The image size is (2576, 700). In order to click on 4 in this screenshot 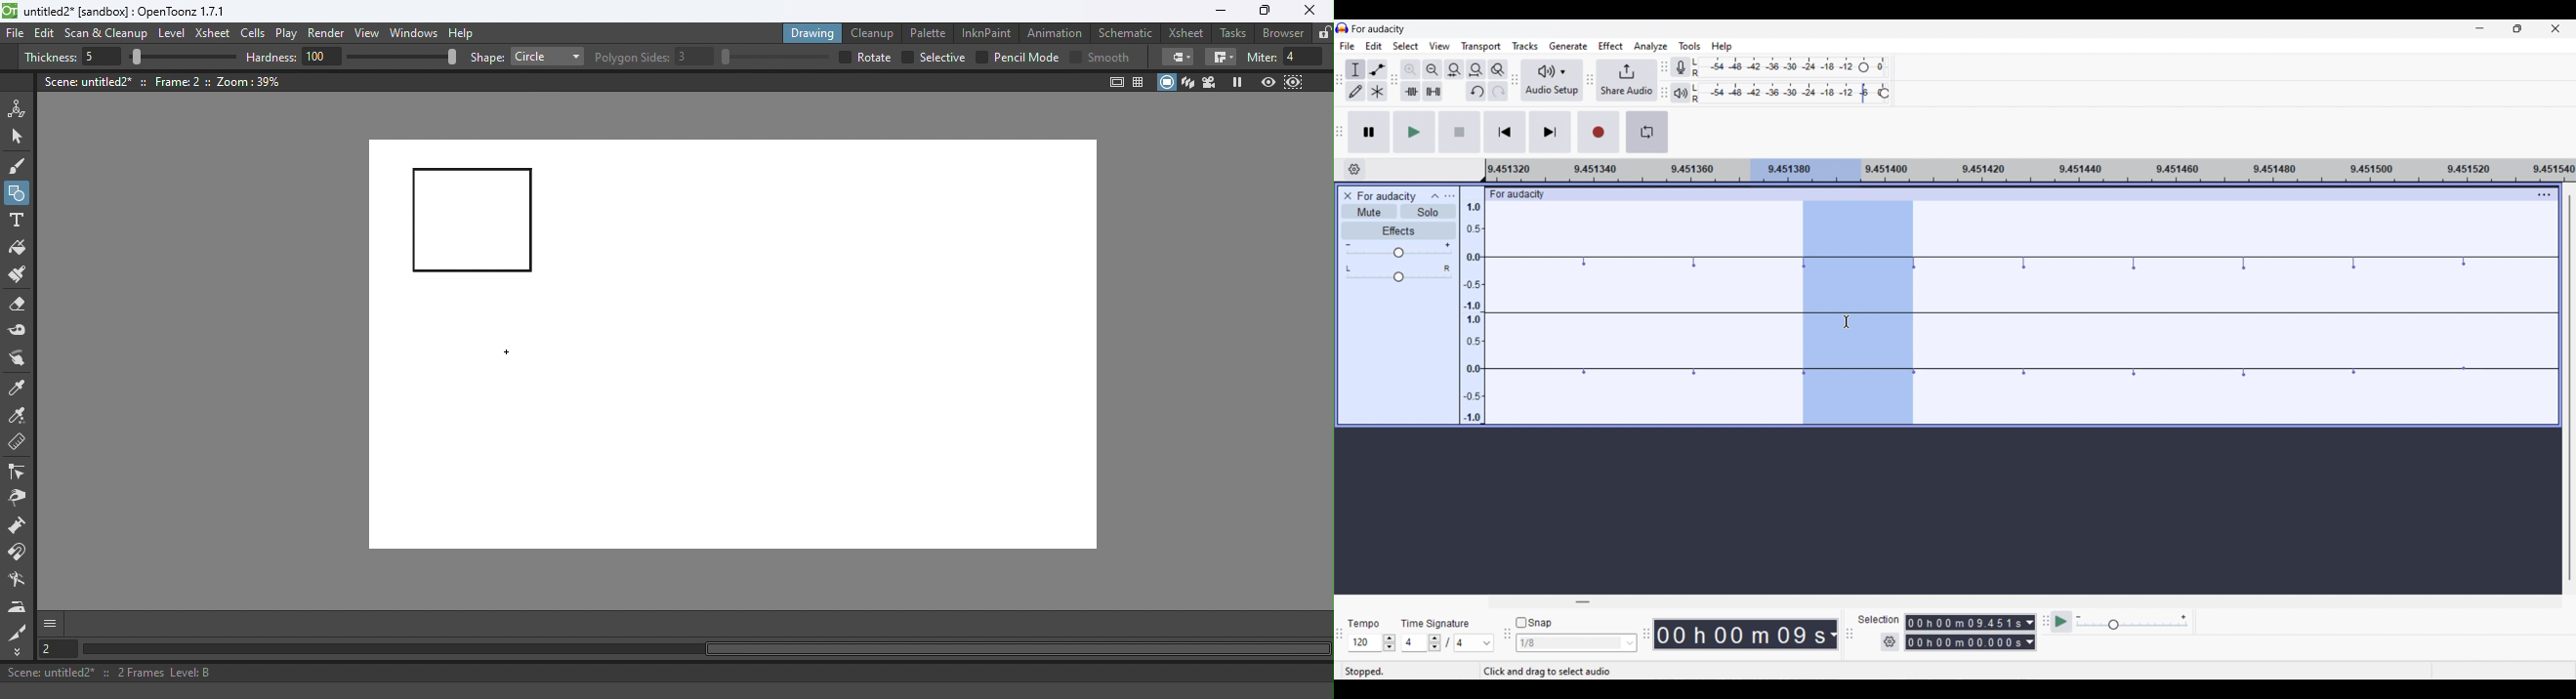, I will do `click(1304, 57)`.